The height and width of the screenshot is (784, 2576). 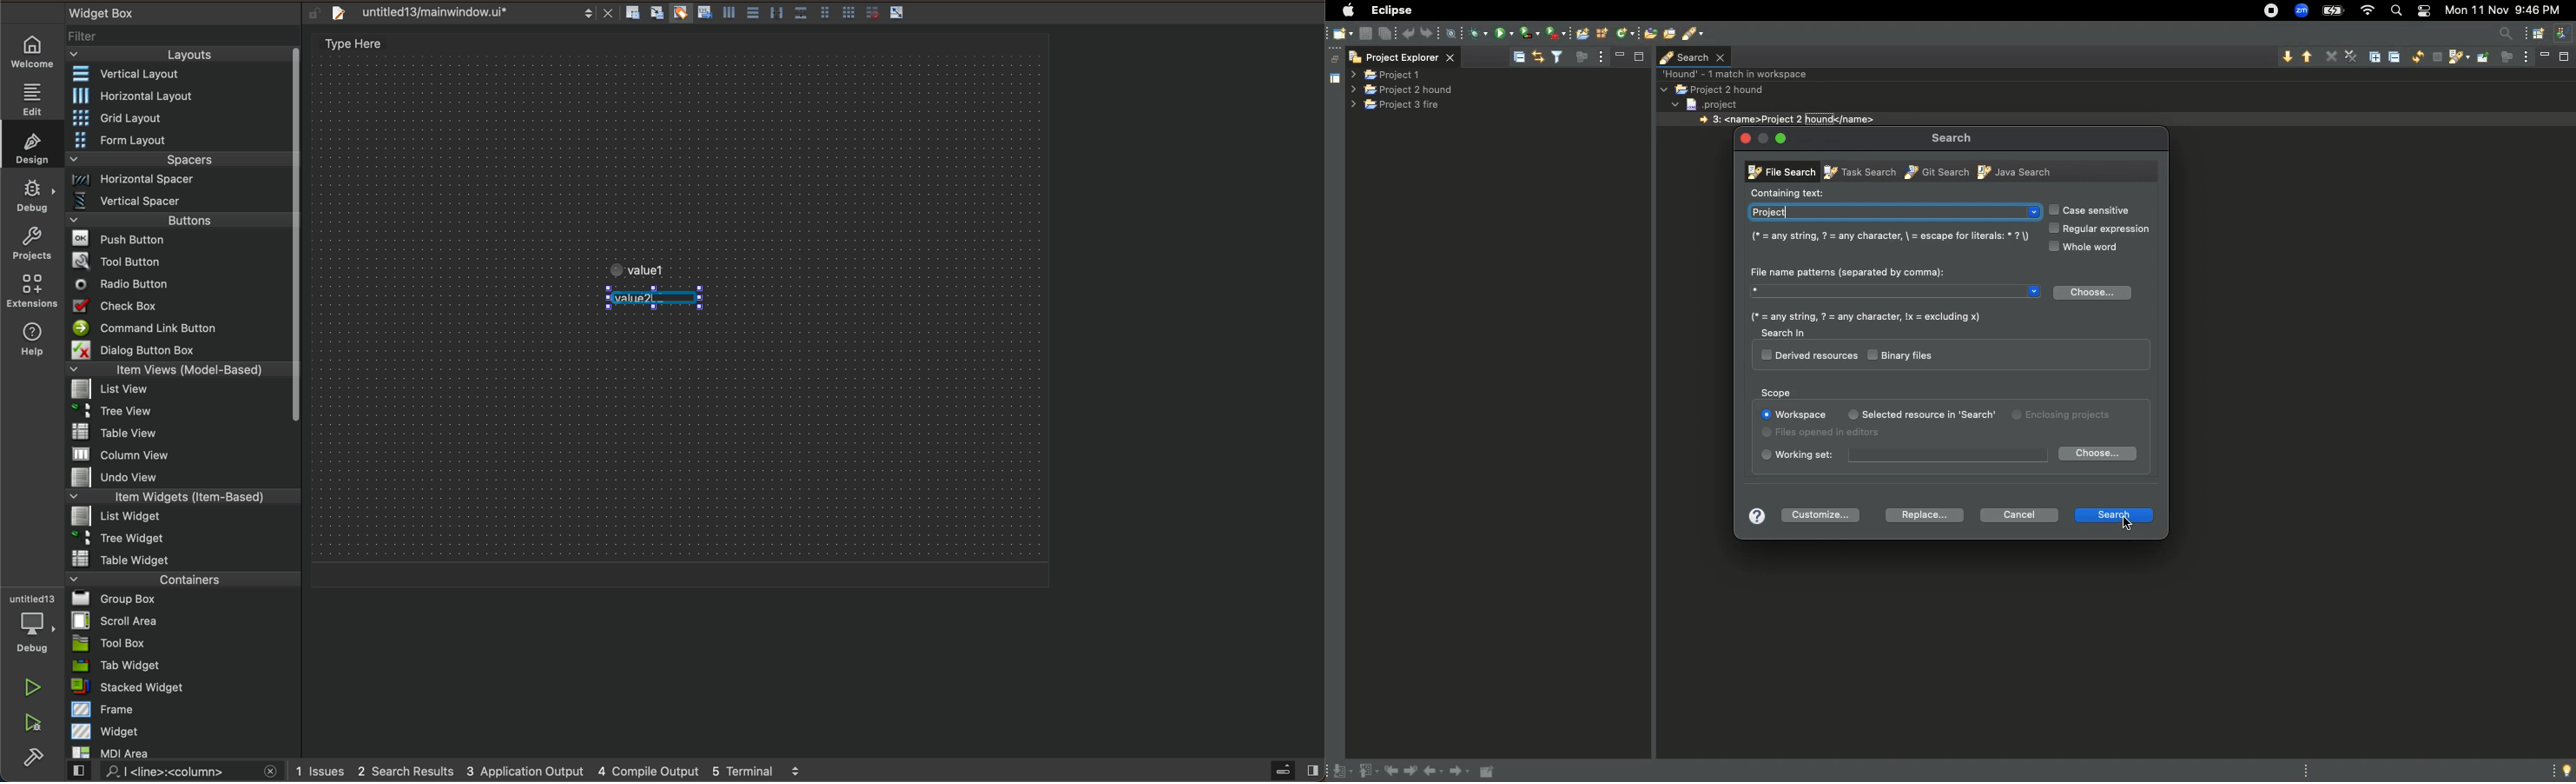 What do you see at coordinates (1540, 56) in the screenshot?
I see `link with editor` at bounding box center [1540, 56].